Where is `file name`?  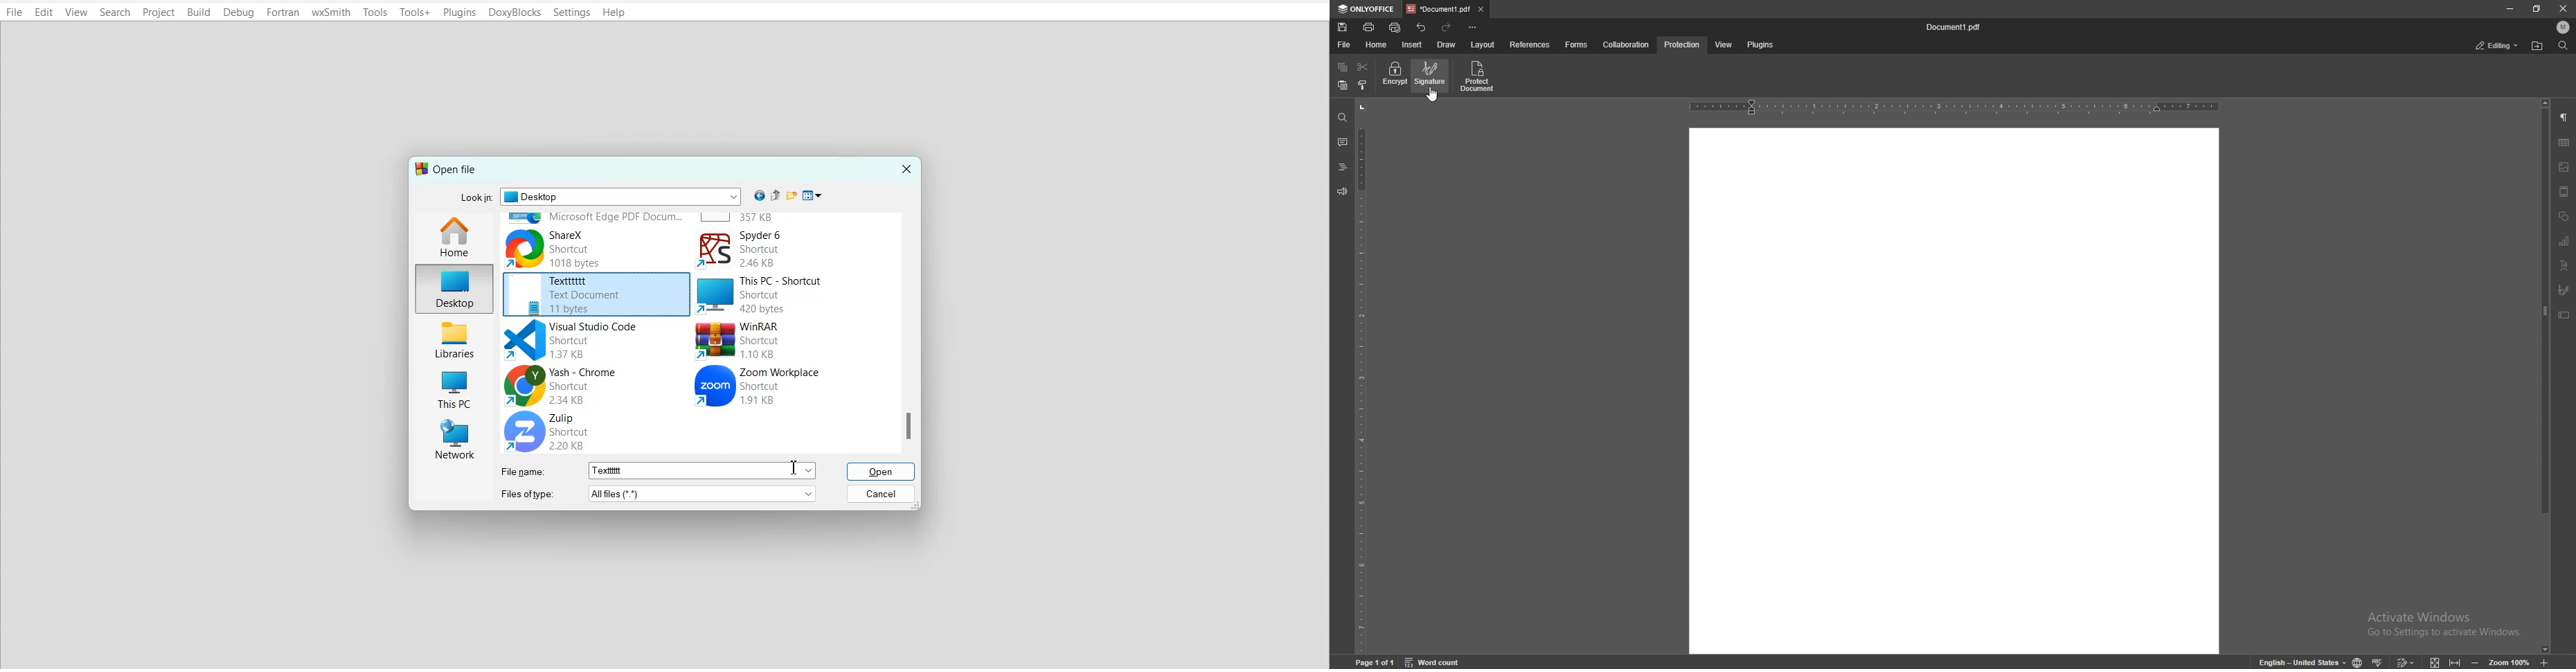 file name is located at coordinates (1955, 27).